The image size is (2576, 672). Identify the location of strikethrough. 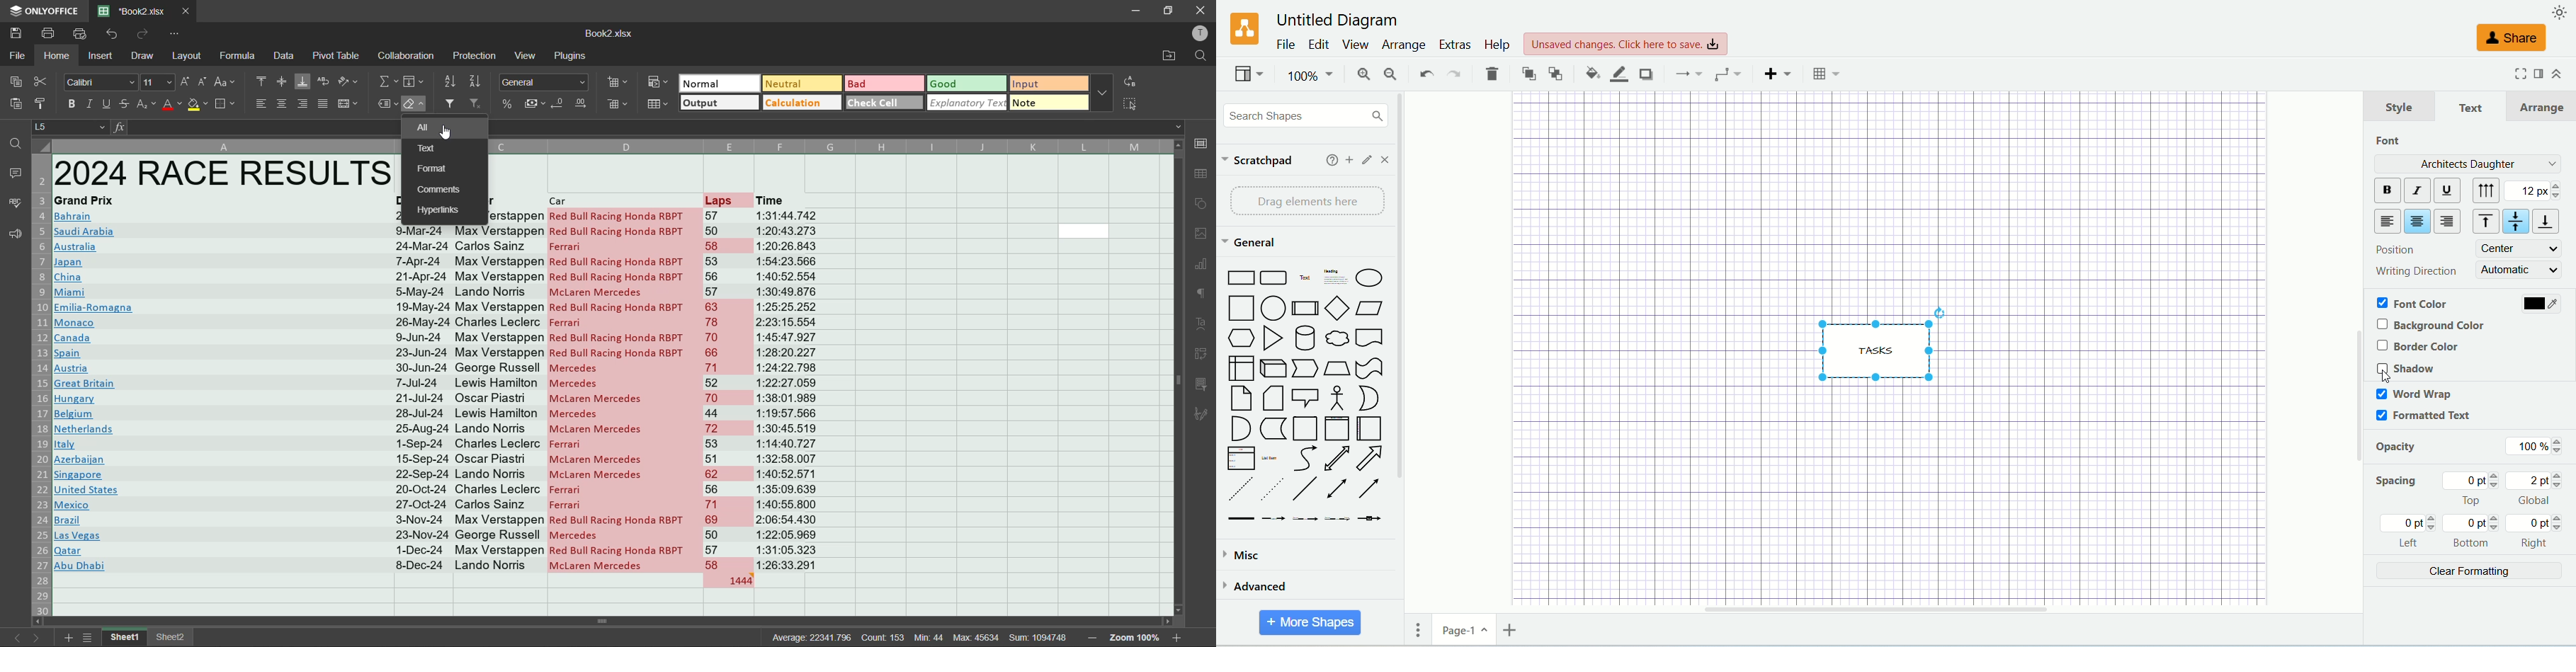
(124, 104).